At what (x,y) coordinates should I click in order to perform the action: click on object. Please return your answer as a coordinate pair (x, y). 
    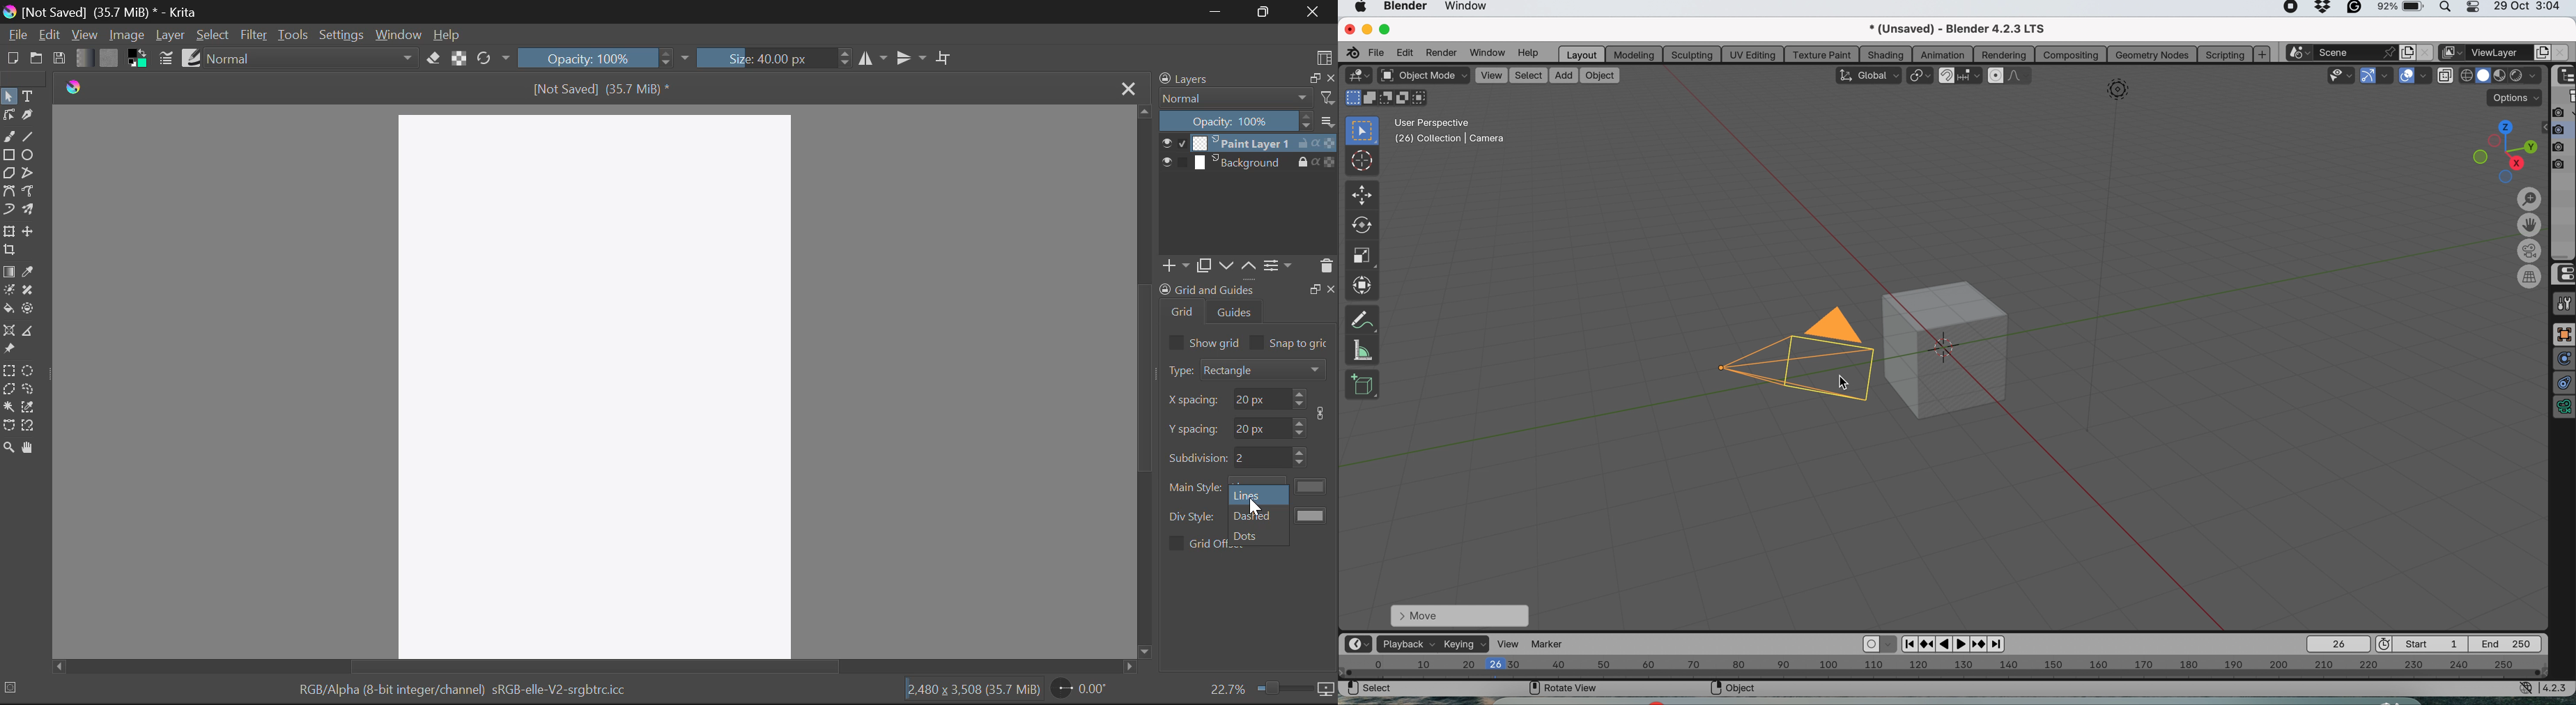
    Looking at the image, I should click on (1737, 690).